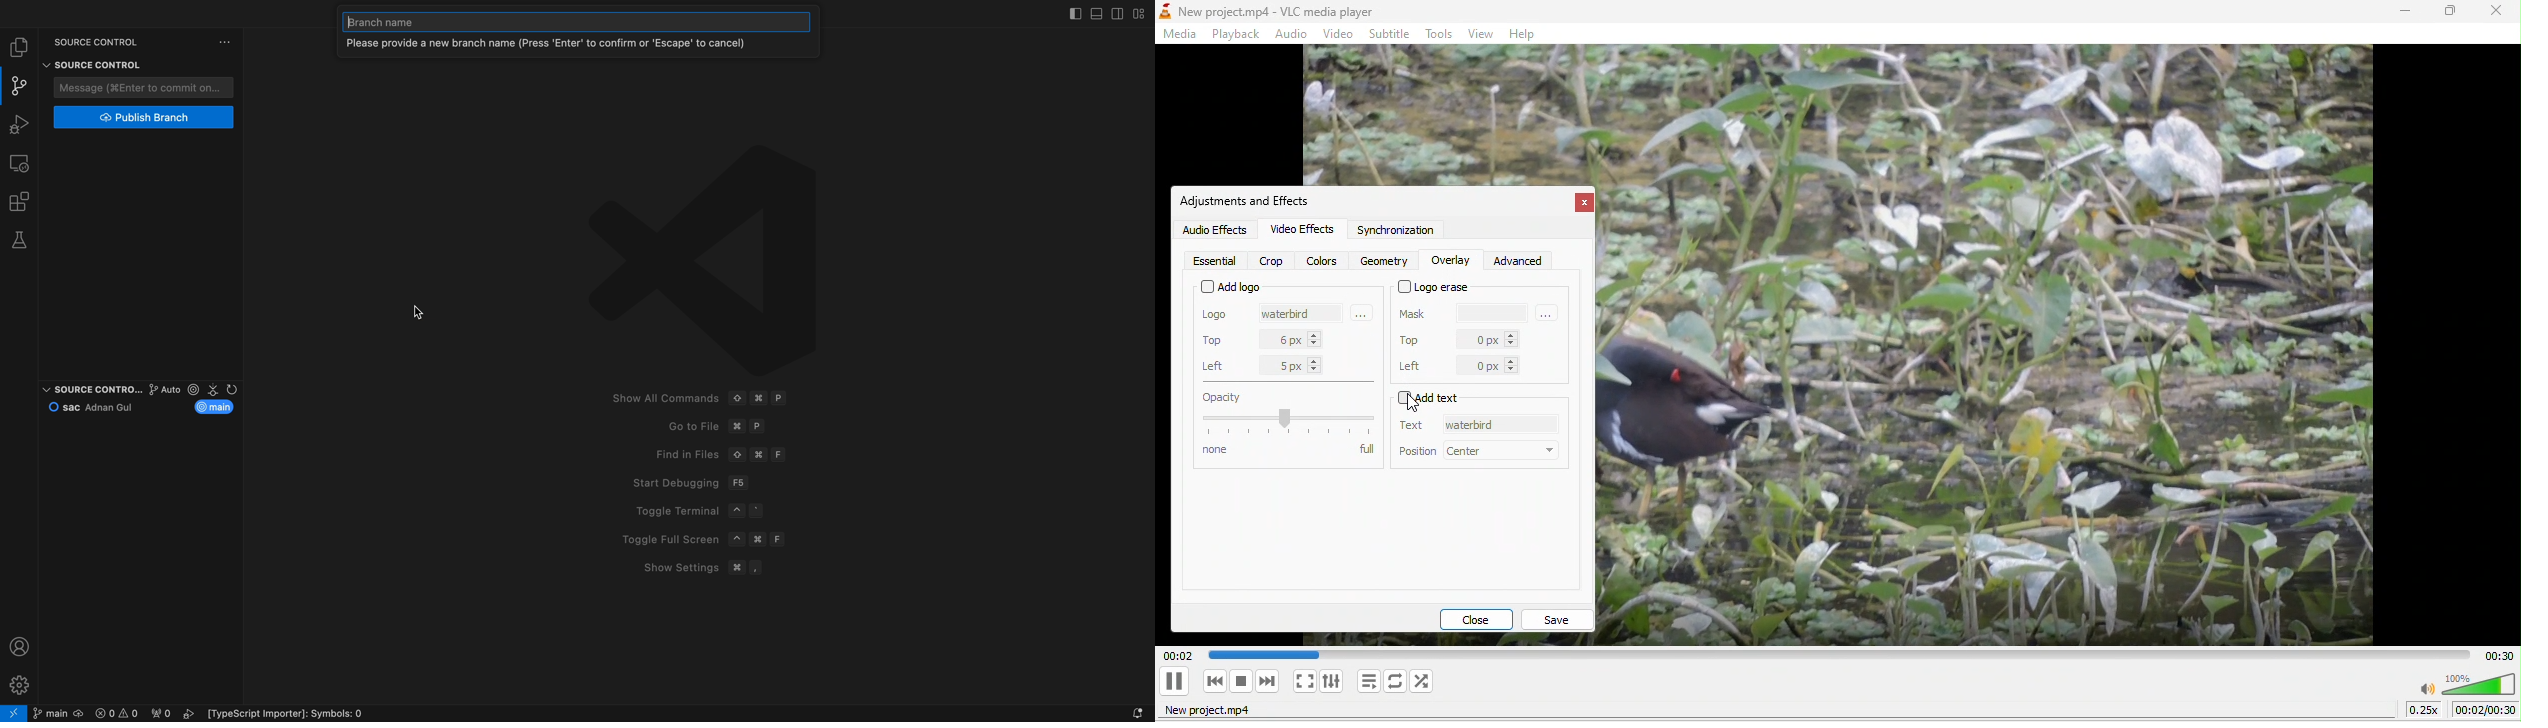 The height and width of the screenshot is (728, 2548). What do you see at coordinates (1173, 681) in the screenshot?
I see `play` at bounding box center [1173, 681].